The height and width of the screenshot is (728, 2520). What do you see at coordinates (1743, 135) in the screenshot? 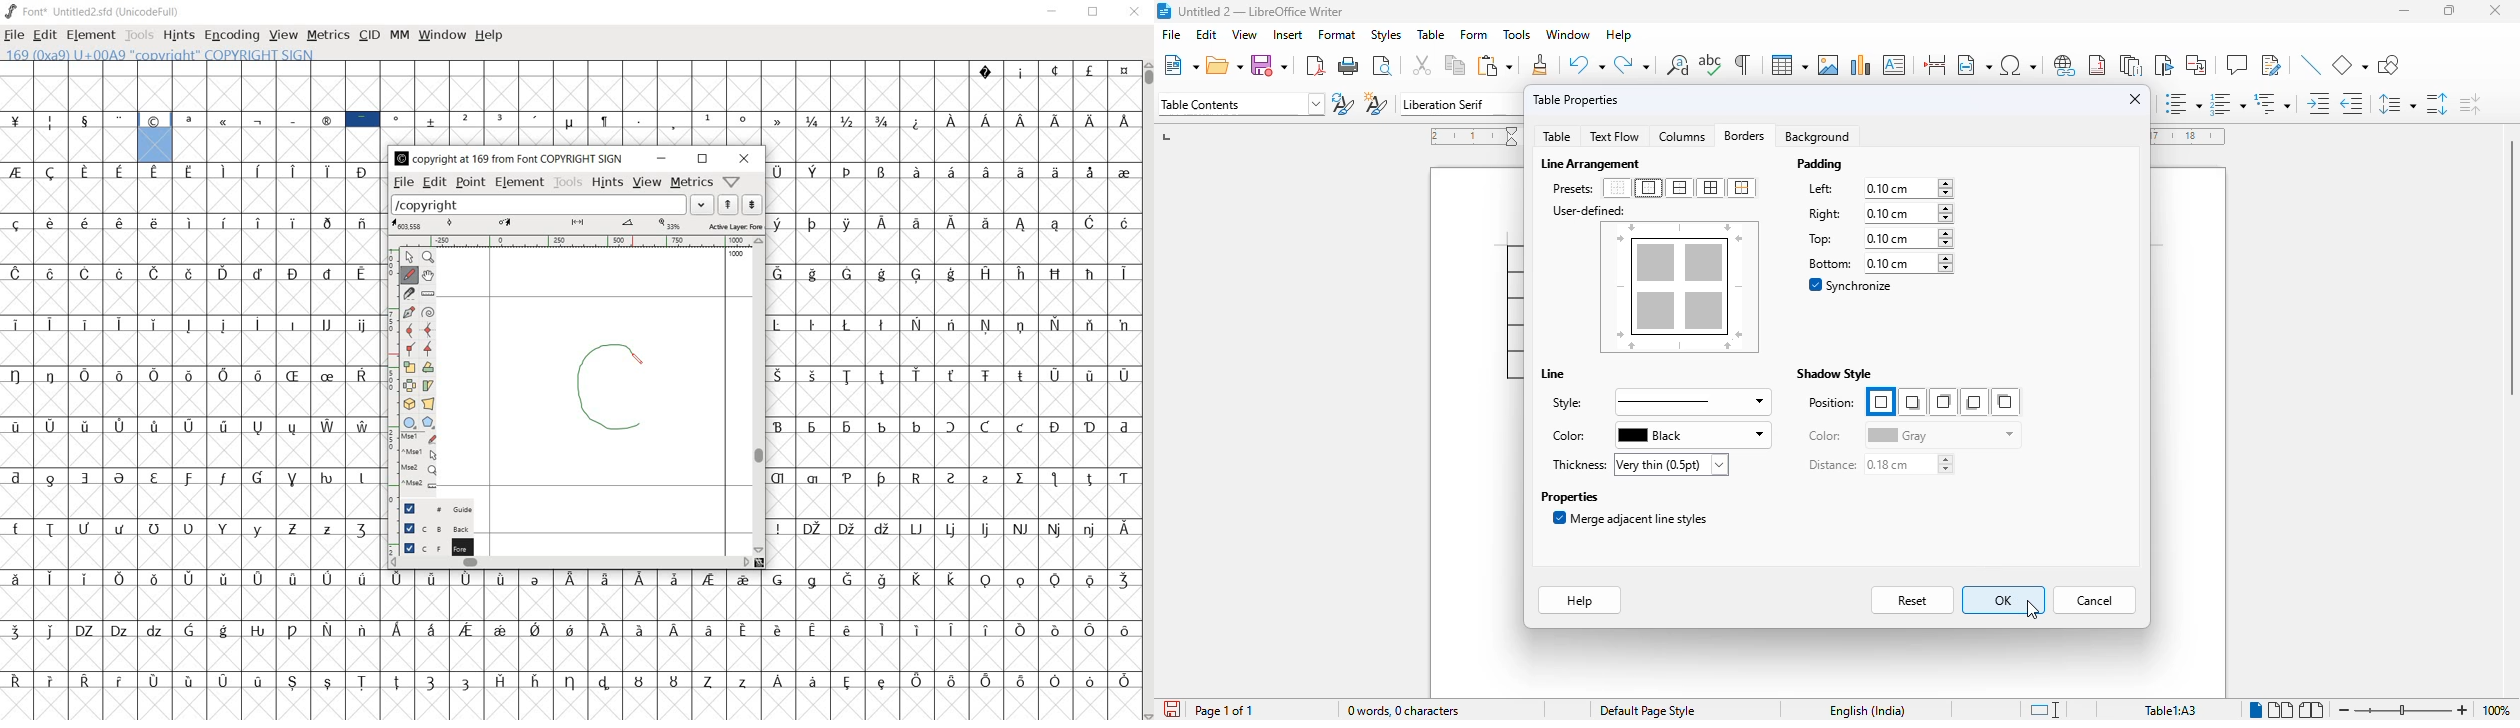
I see `borders` at bounding box center [1743, 135].